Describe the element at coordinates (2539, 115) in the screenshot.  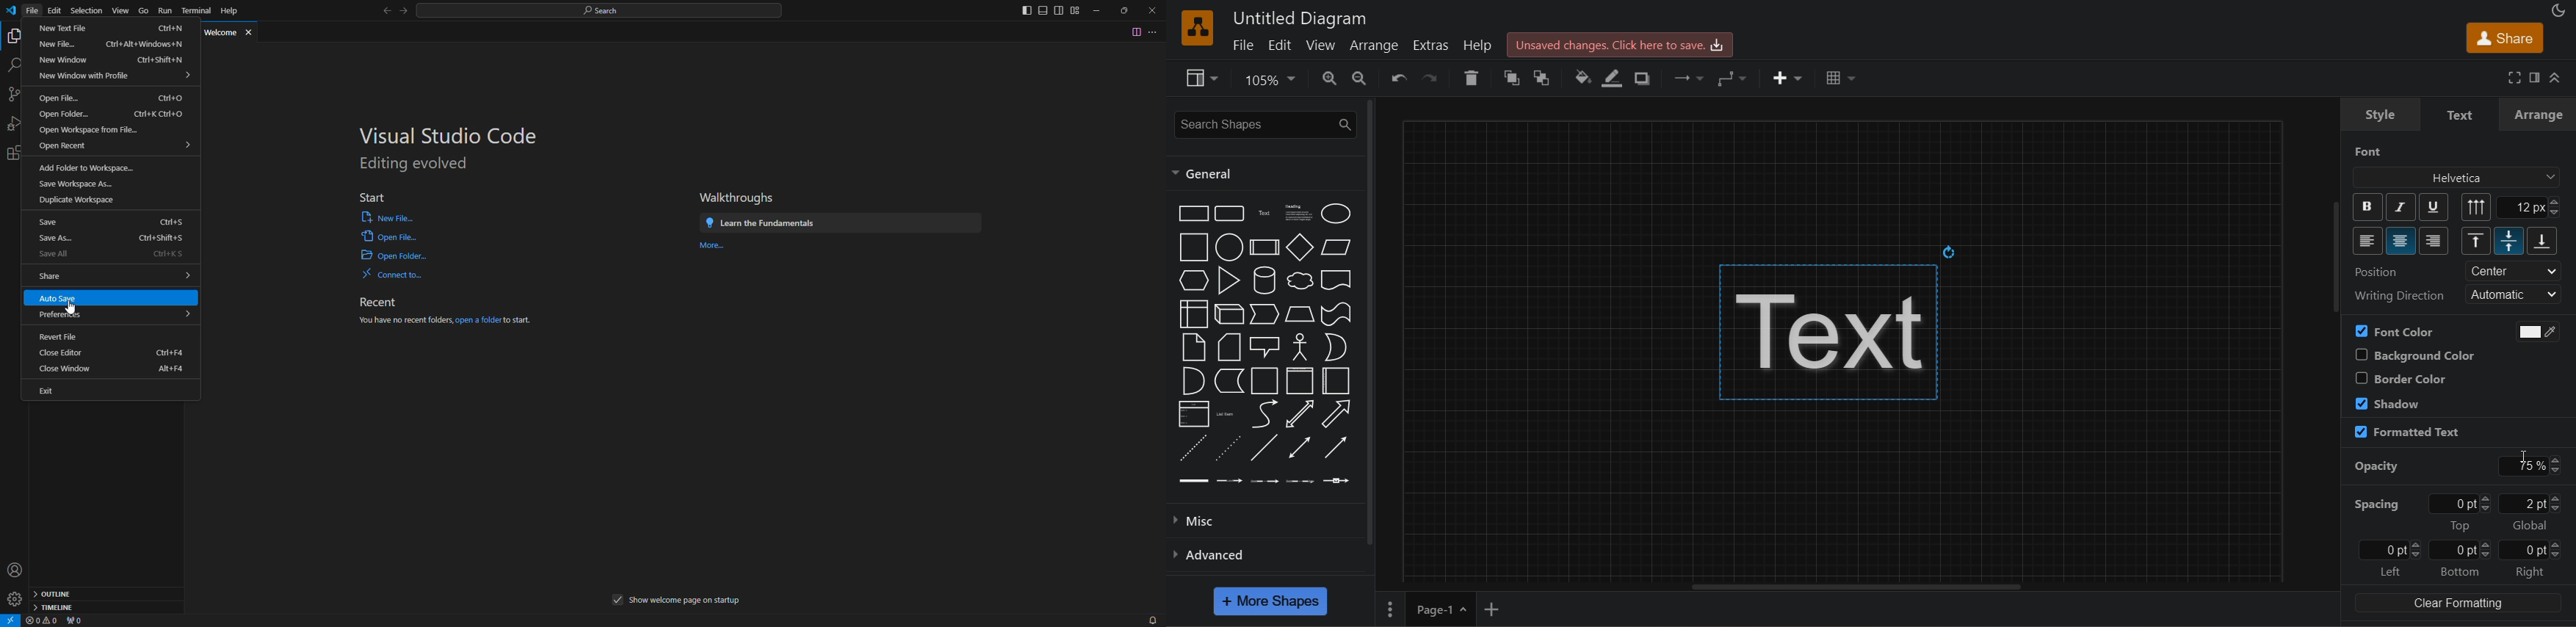
I see `arrange` at that location.